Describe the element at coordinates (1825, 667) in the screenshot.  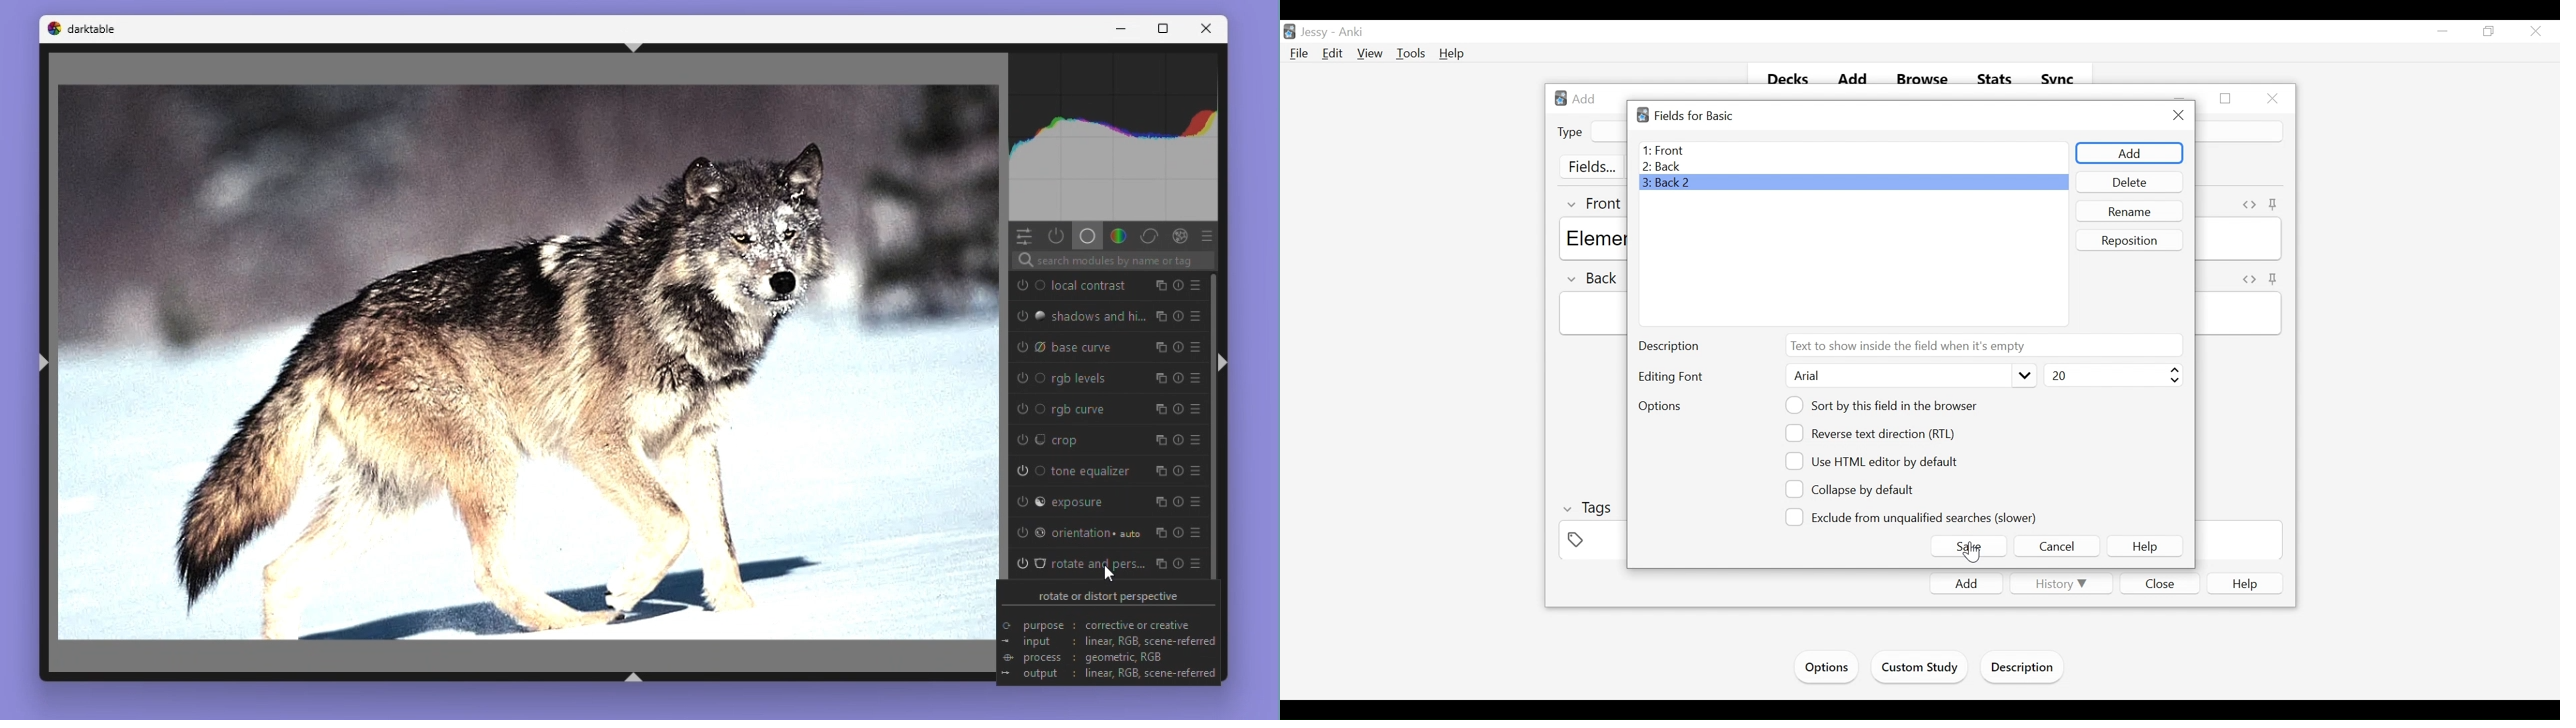
I see `Options` at that location.